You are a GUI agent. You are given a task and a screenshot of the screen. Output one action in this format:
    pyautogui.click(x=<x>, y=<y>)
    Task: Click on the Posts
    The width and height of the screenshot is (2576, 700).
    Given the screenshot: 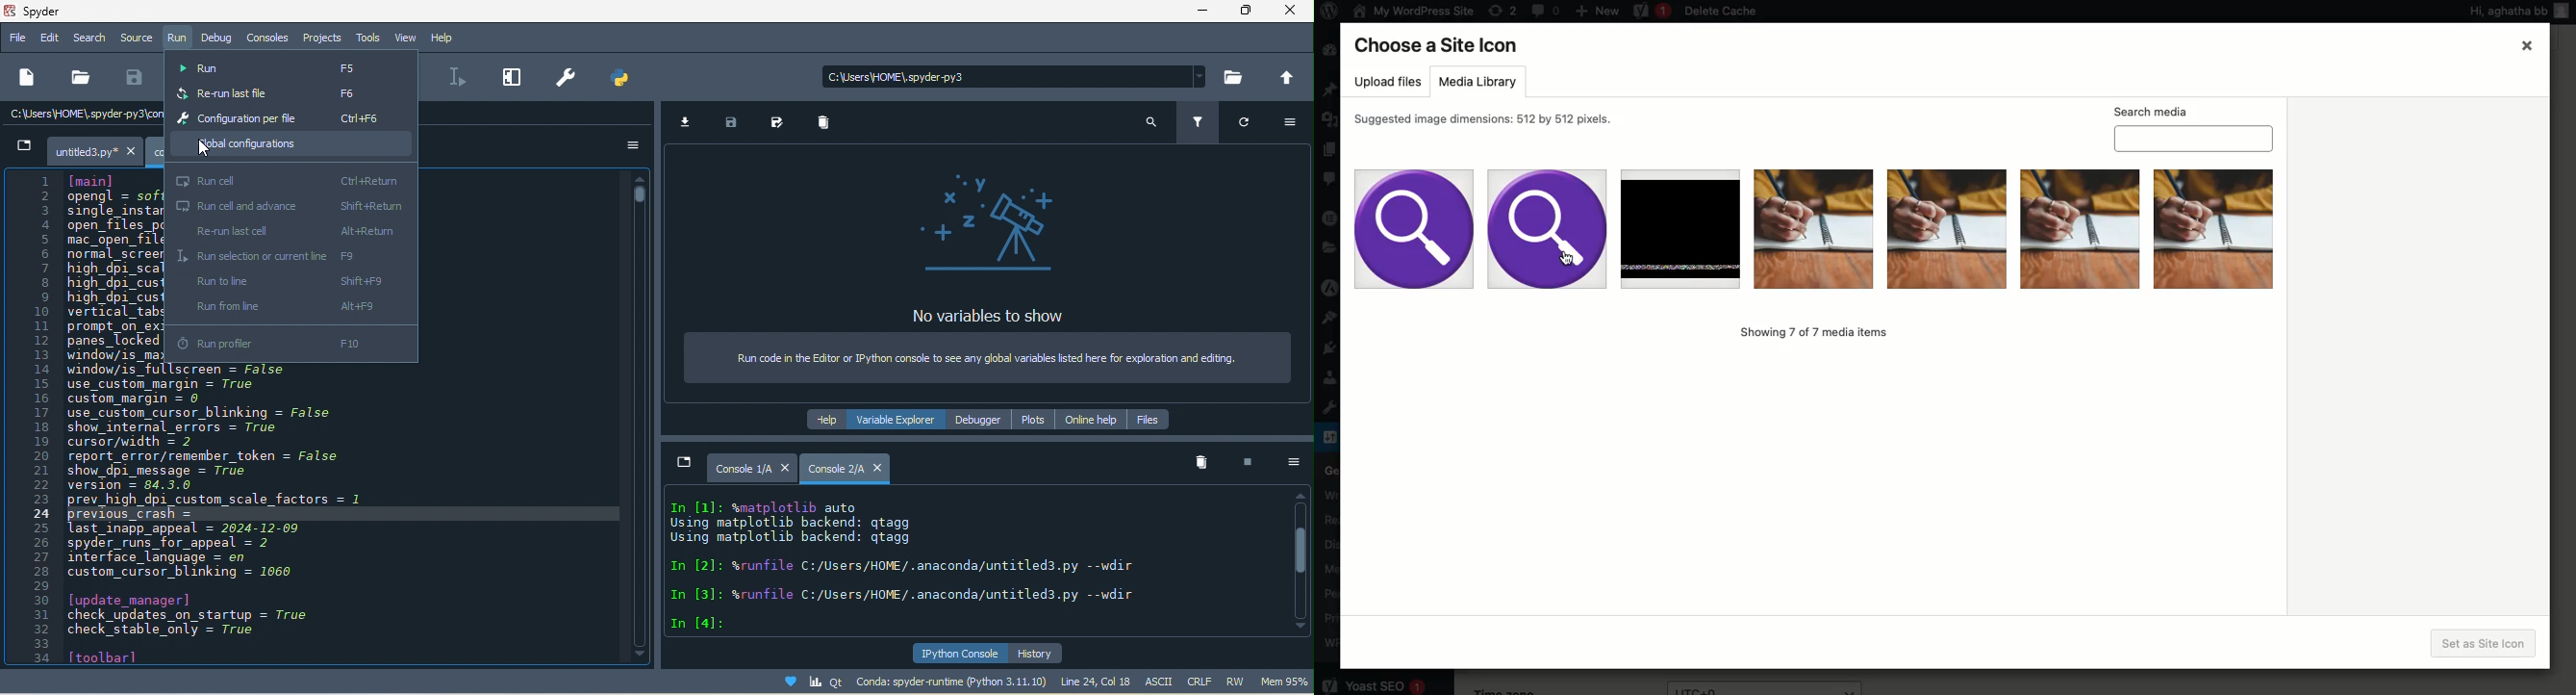 What is the action you would take?
    pyautogui.click(x=1331, y=90)
    